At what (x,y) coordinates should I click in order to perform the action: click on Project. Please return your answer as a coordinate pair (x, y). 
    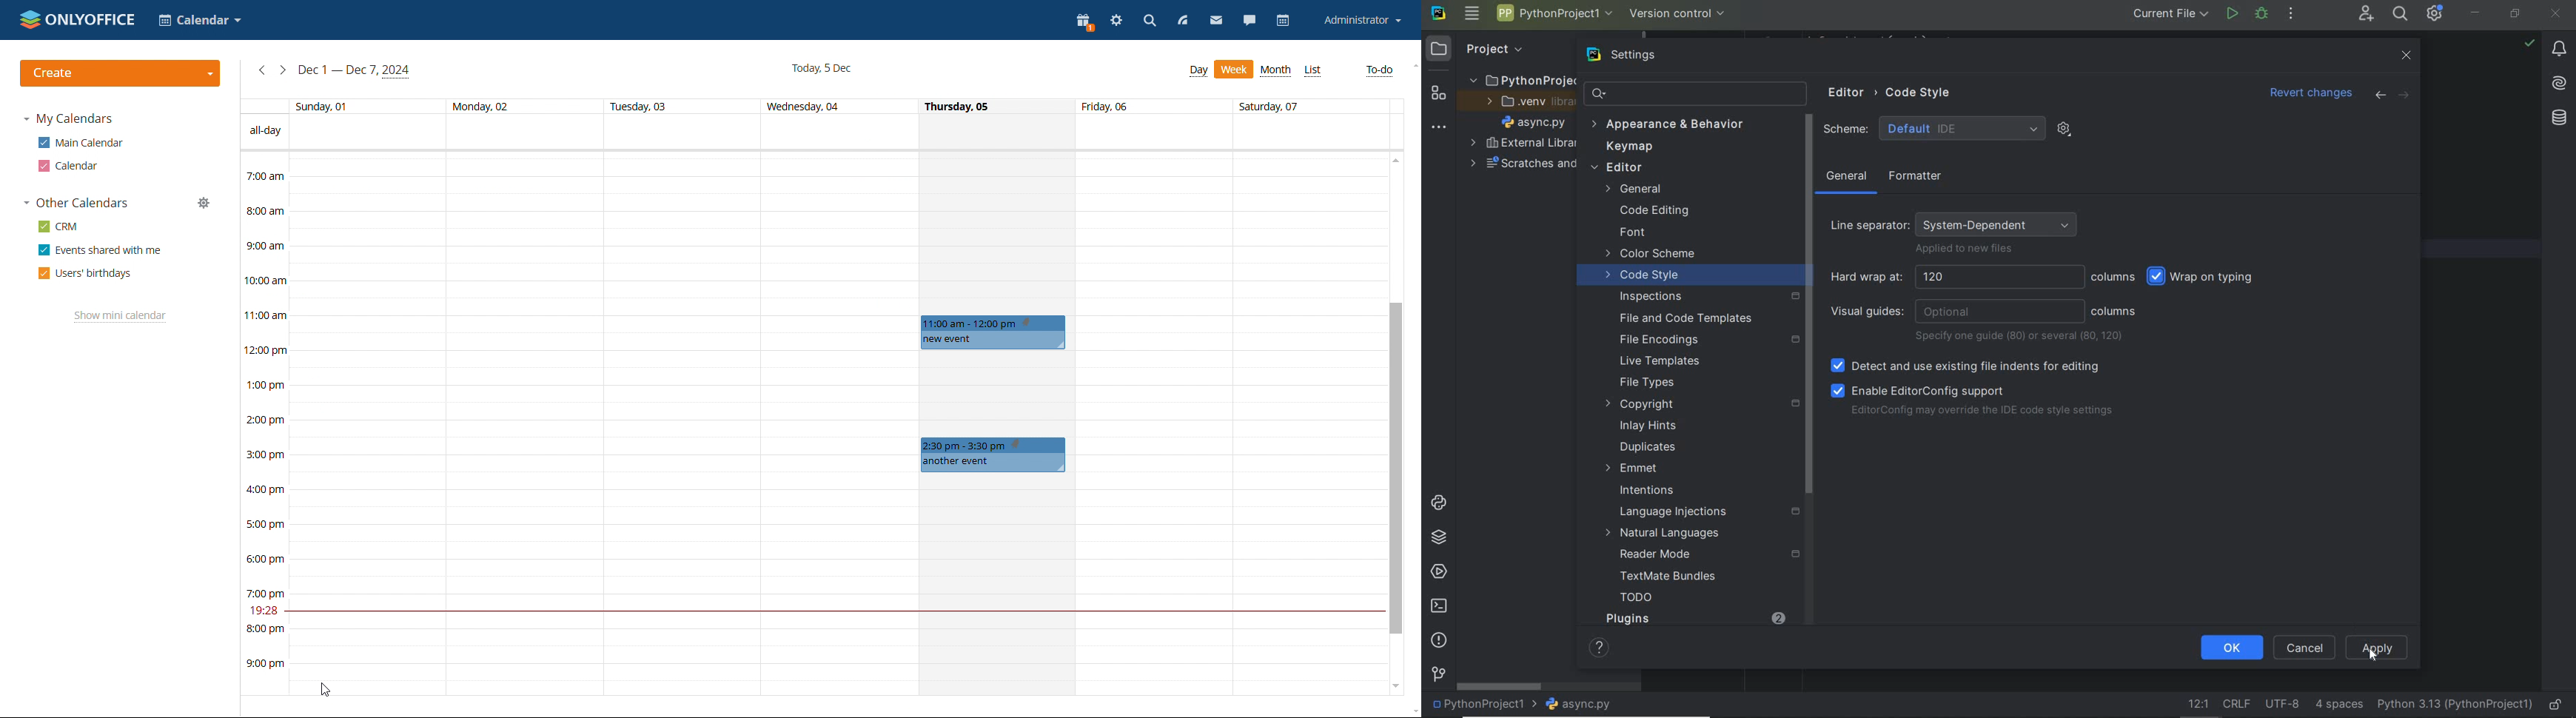
    Looking at the image, I should click on (1494, 49).